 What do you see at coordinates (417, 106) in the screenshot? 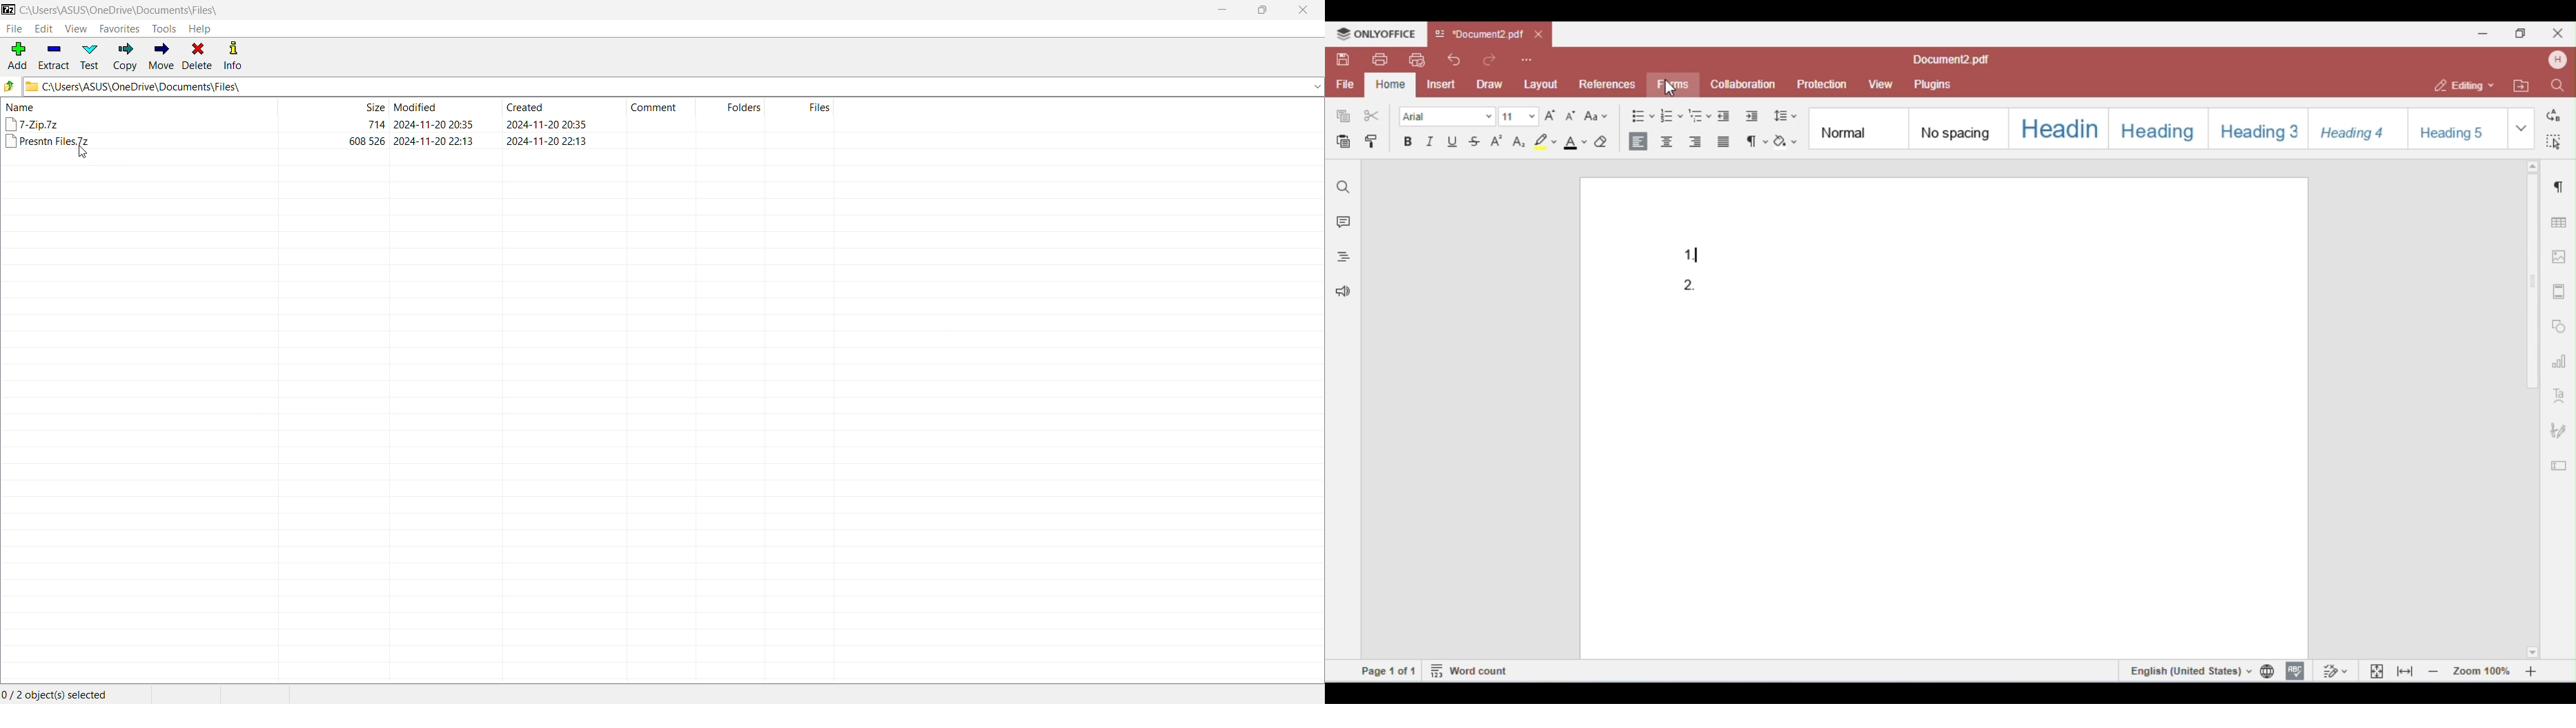
I see `modified` at bounding box center [417, 106].